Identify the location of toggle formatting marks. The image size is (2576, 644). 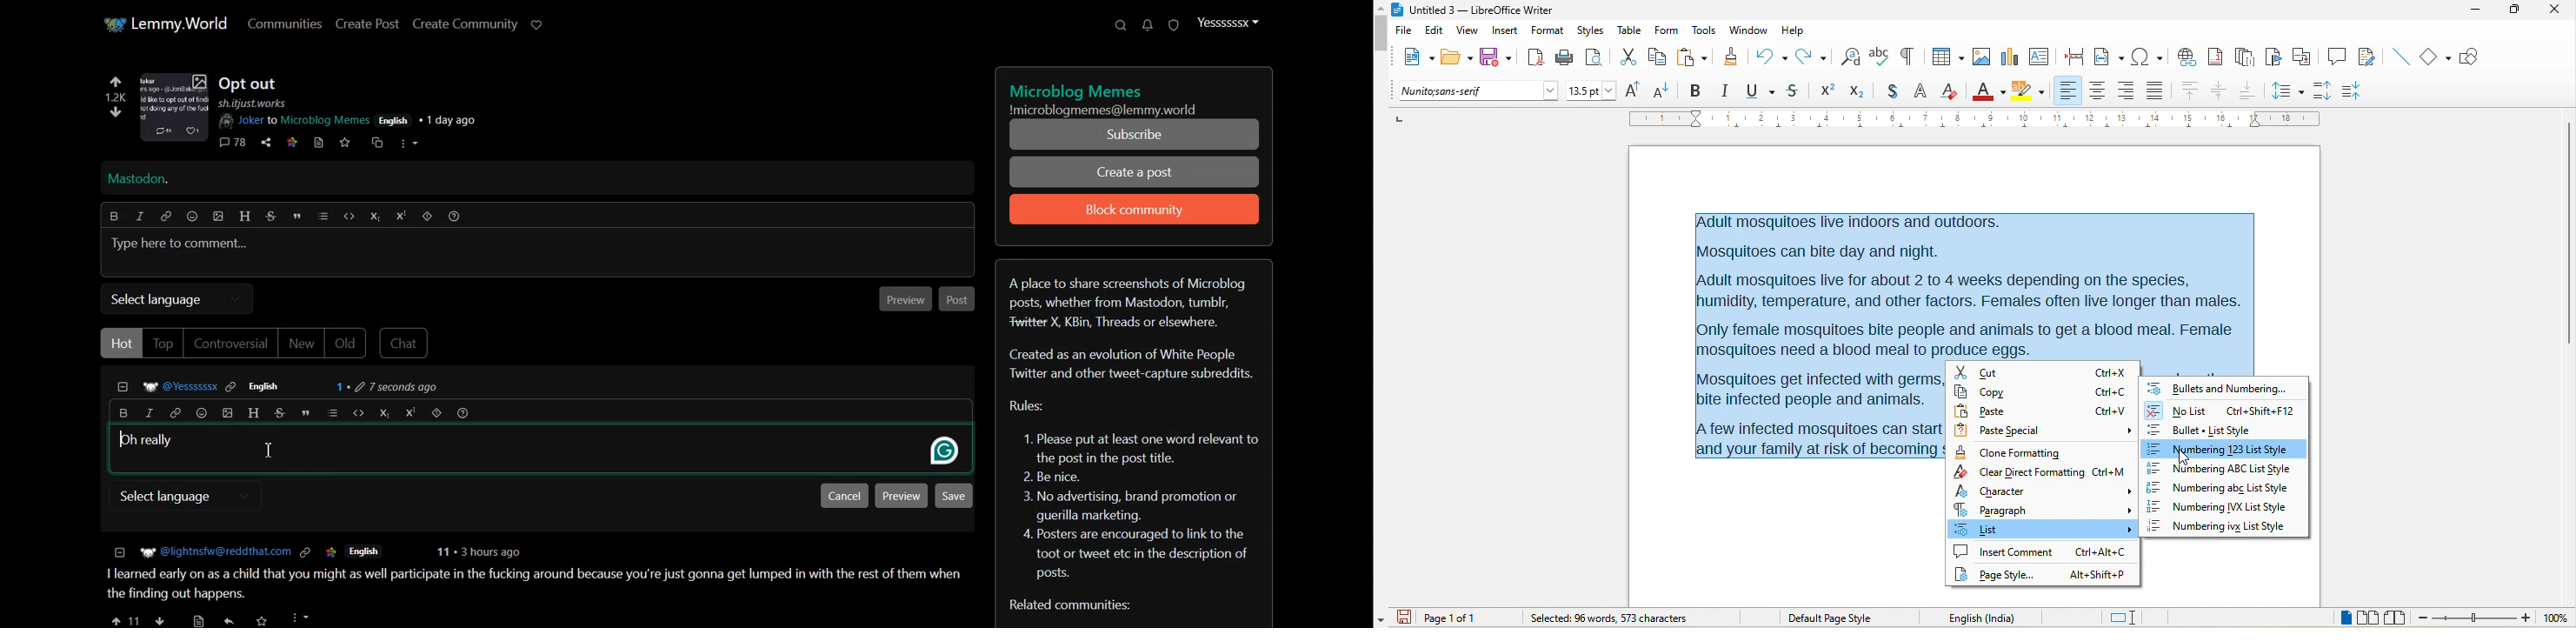
(1911, 57).